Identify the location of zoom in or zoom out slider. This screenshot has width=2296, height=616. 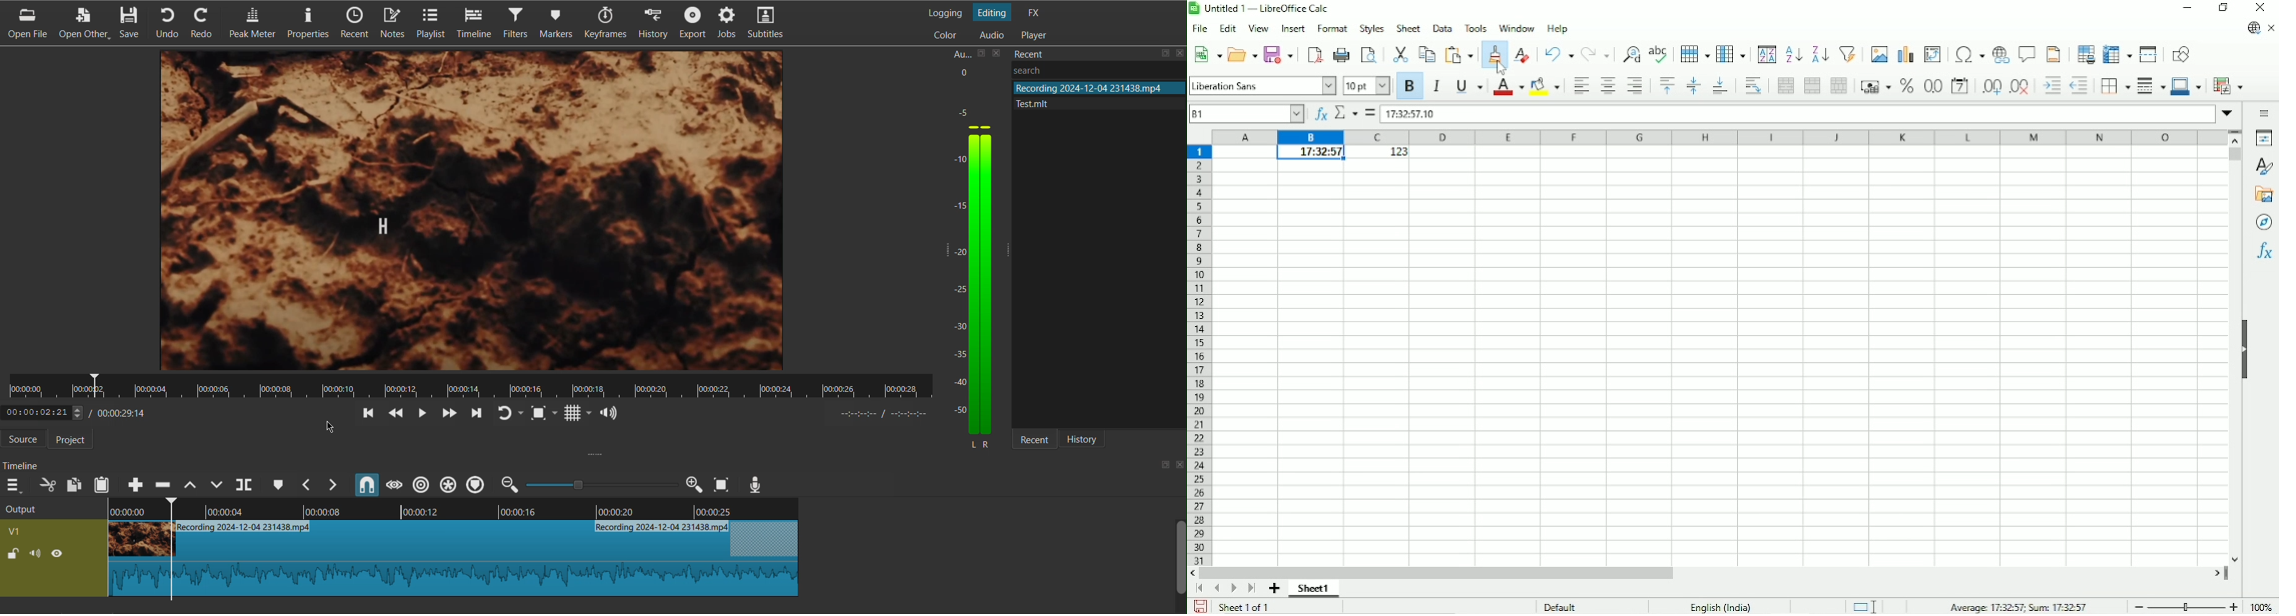
(597, 484).